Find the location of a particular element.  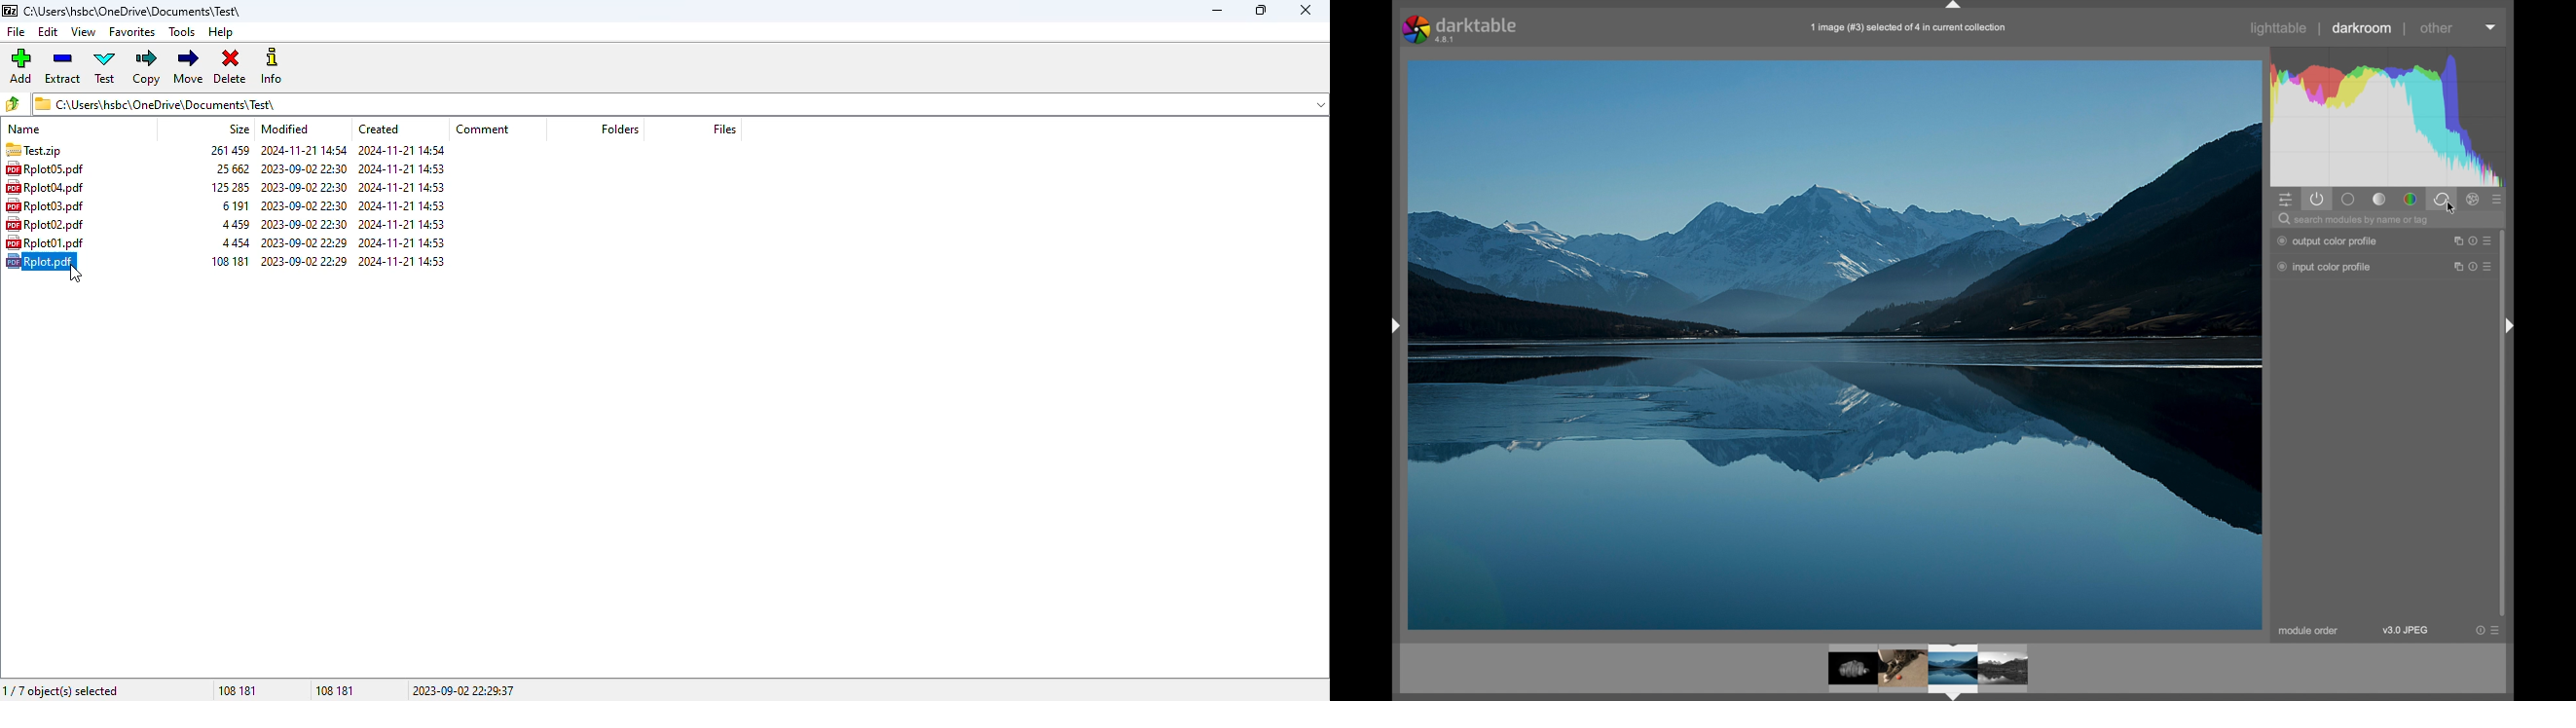

108 181 is located at coordinates (337, 688).